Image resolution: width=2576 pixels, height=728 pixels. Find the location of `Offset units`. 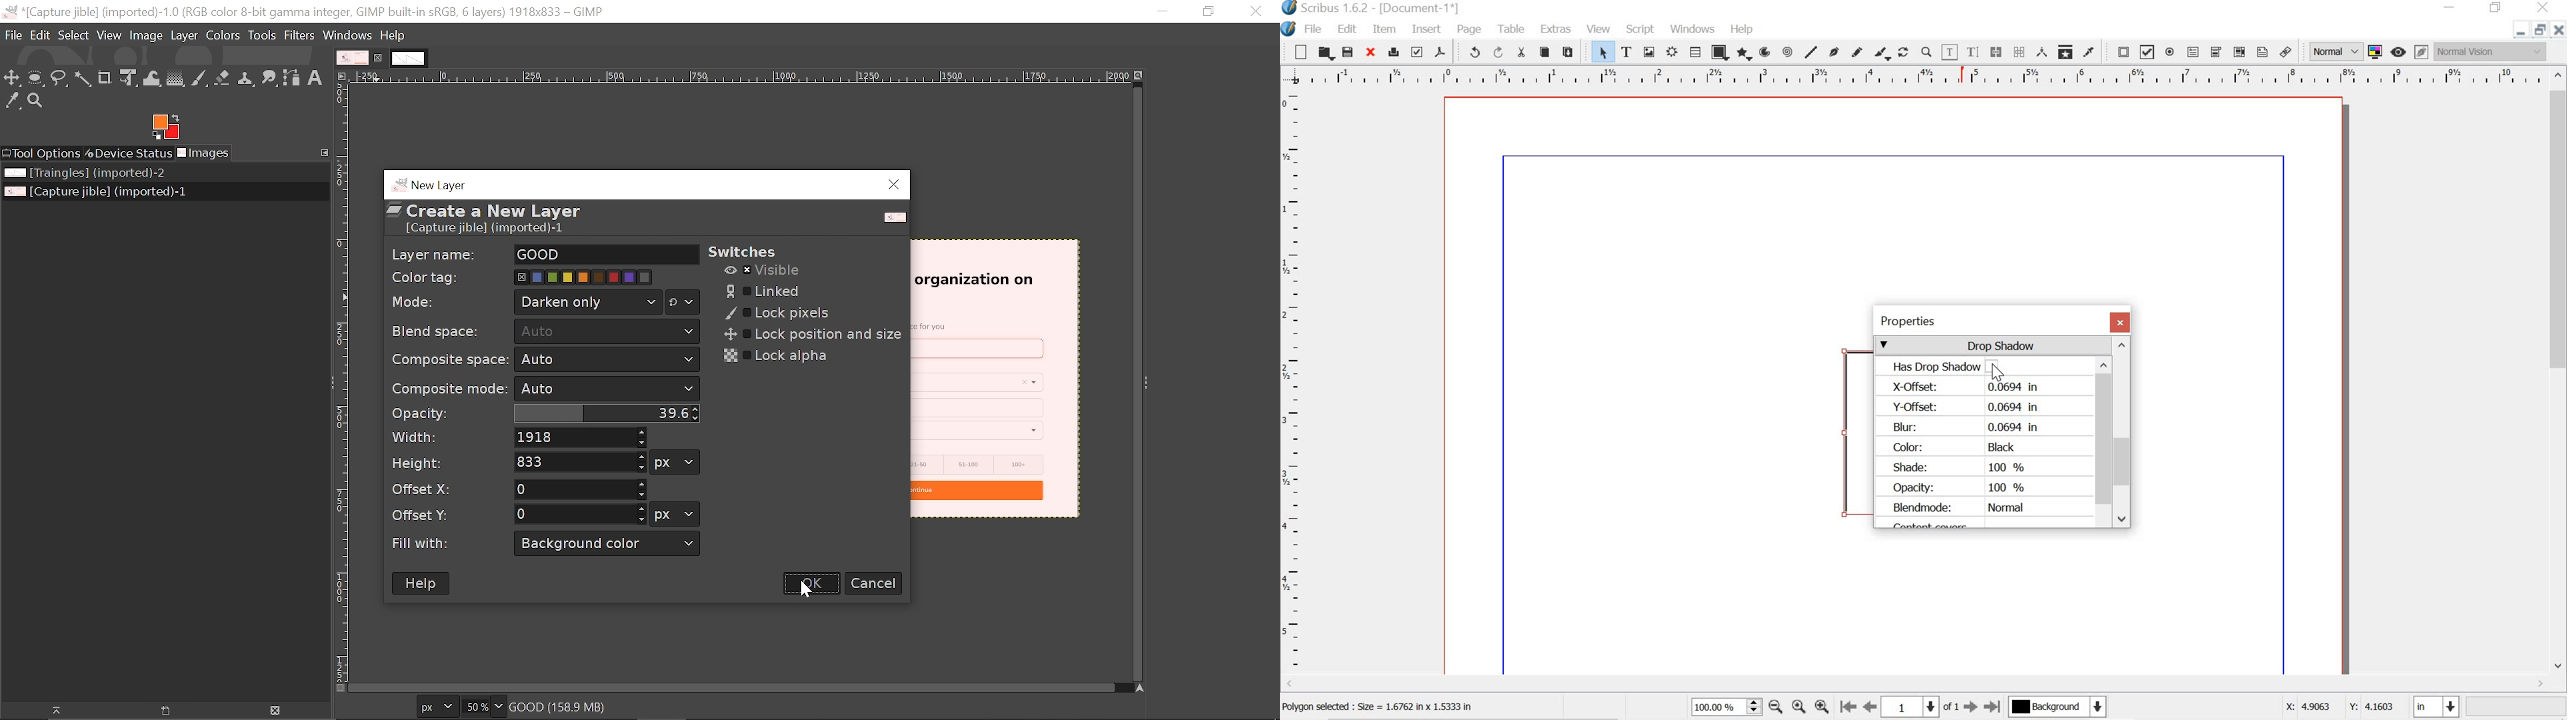

Offset units is located at coordinates (673, 514).